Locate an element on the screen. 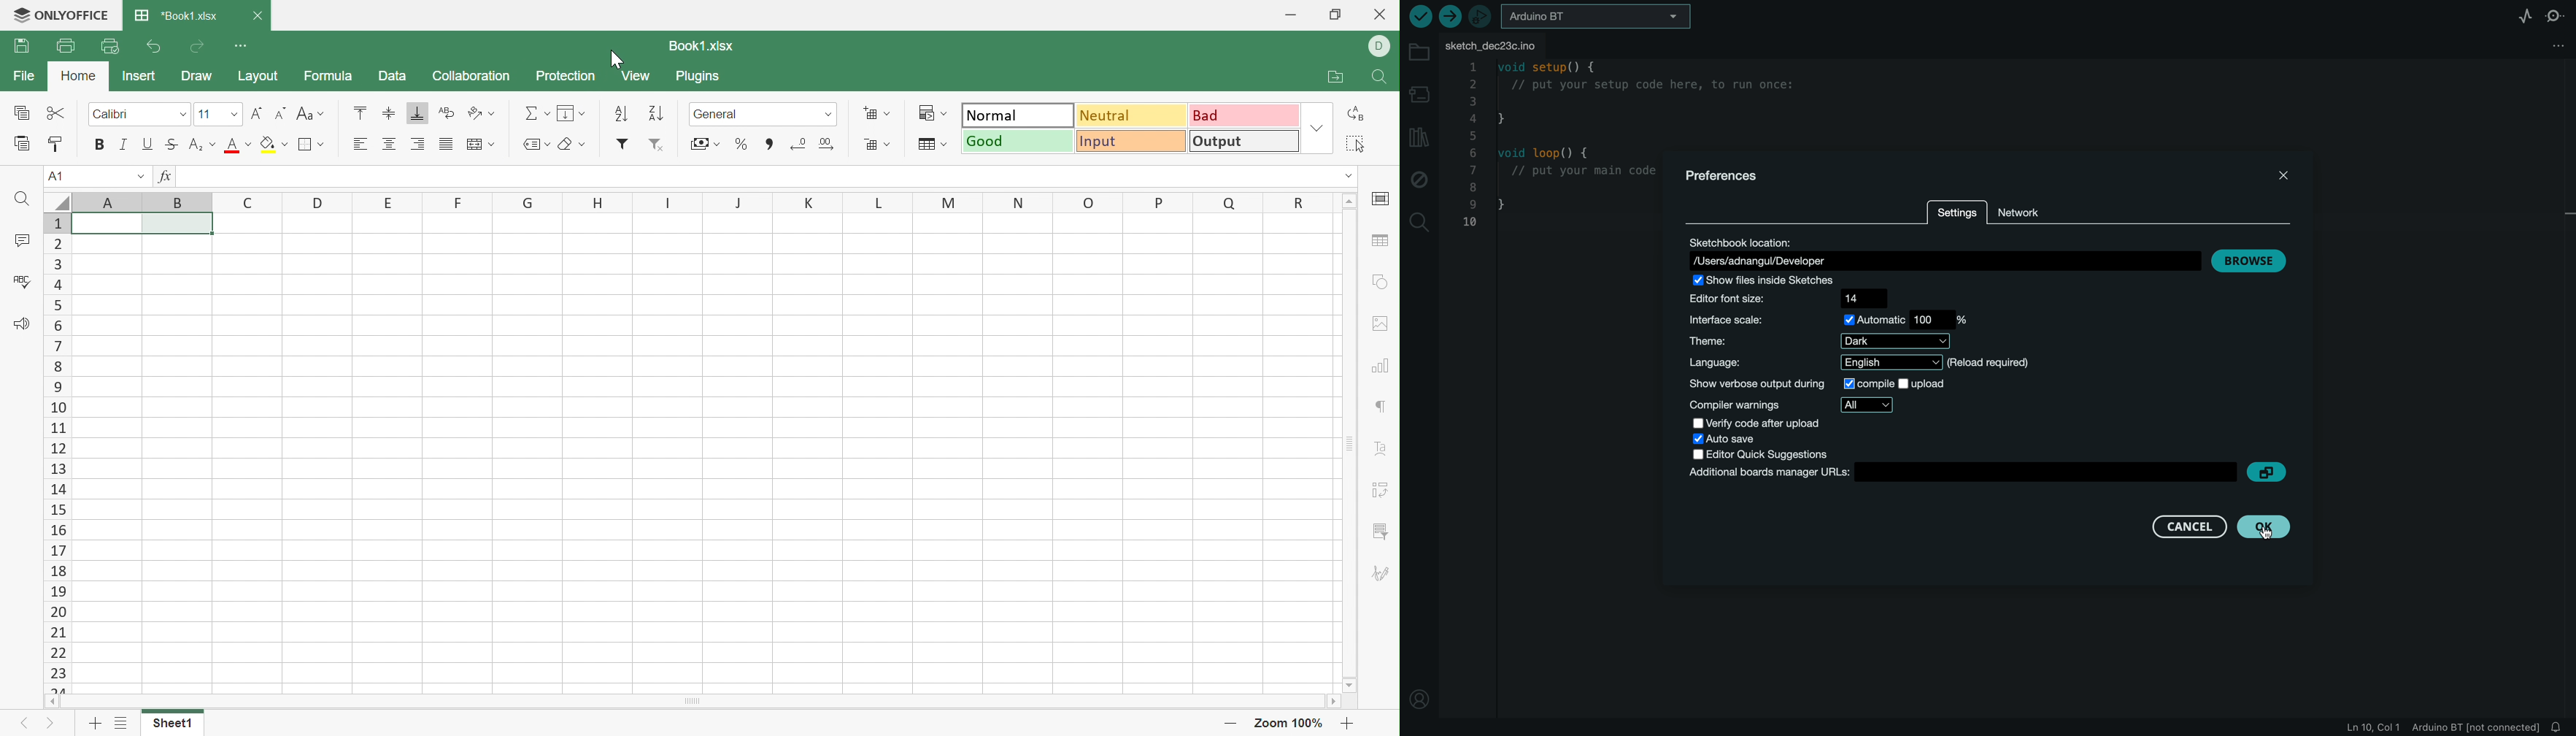  Redo is located at coordinates (196, 48).